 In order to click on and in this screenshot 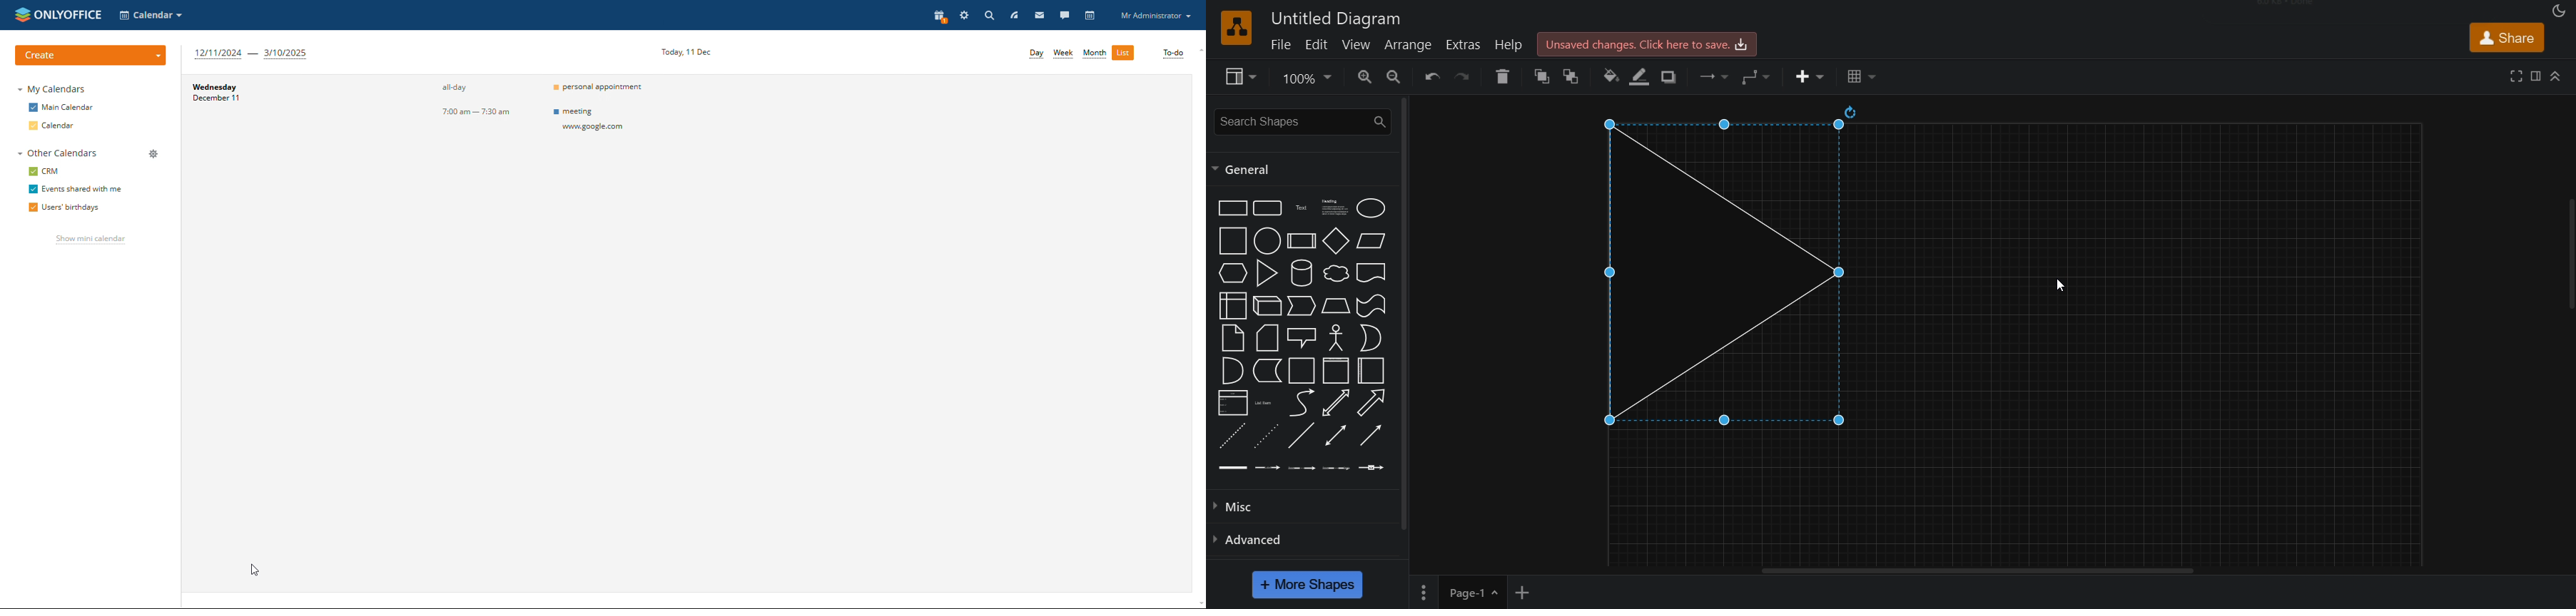, I will do `click(1233, 371)`.